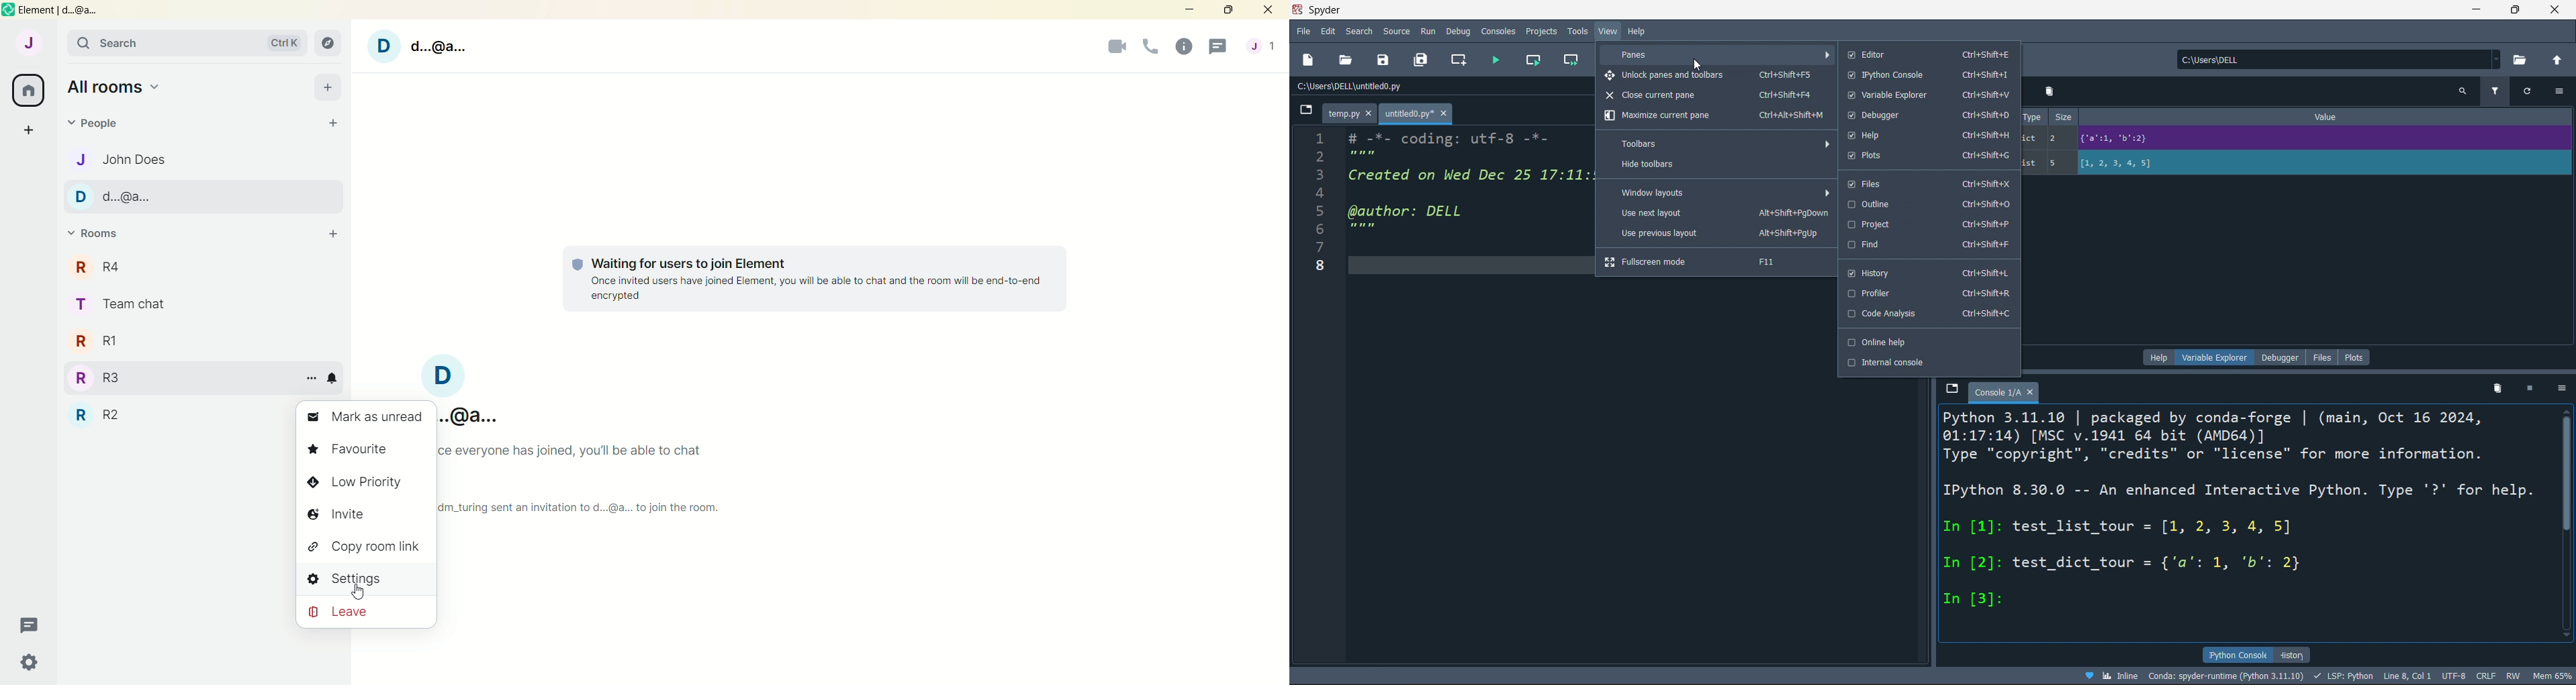 The height and width of the screenshot is (700, 2576). What do you see at coordinates (2535, 388) in the screenshot?
I see `stop` at bounding box center [2535, 388].